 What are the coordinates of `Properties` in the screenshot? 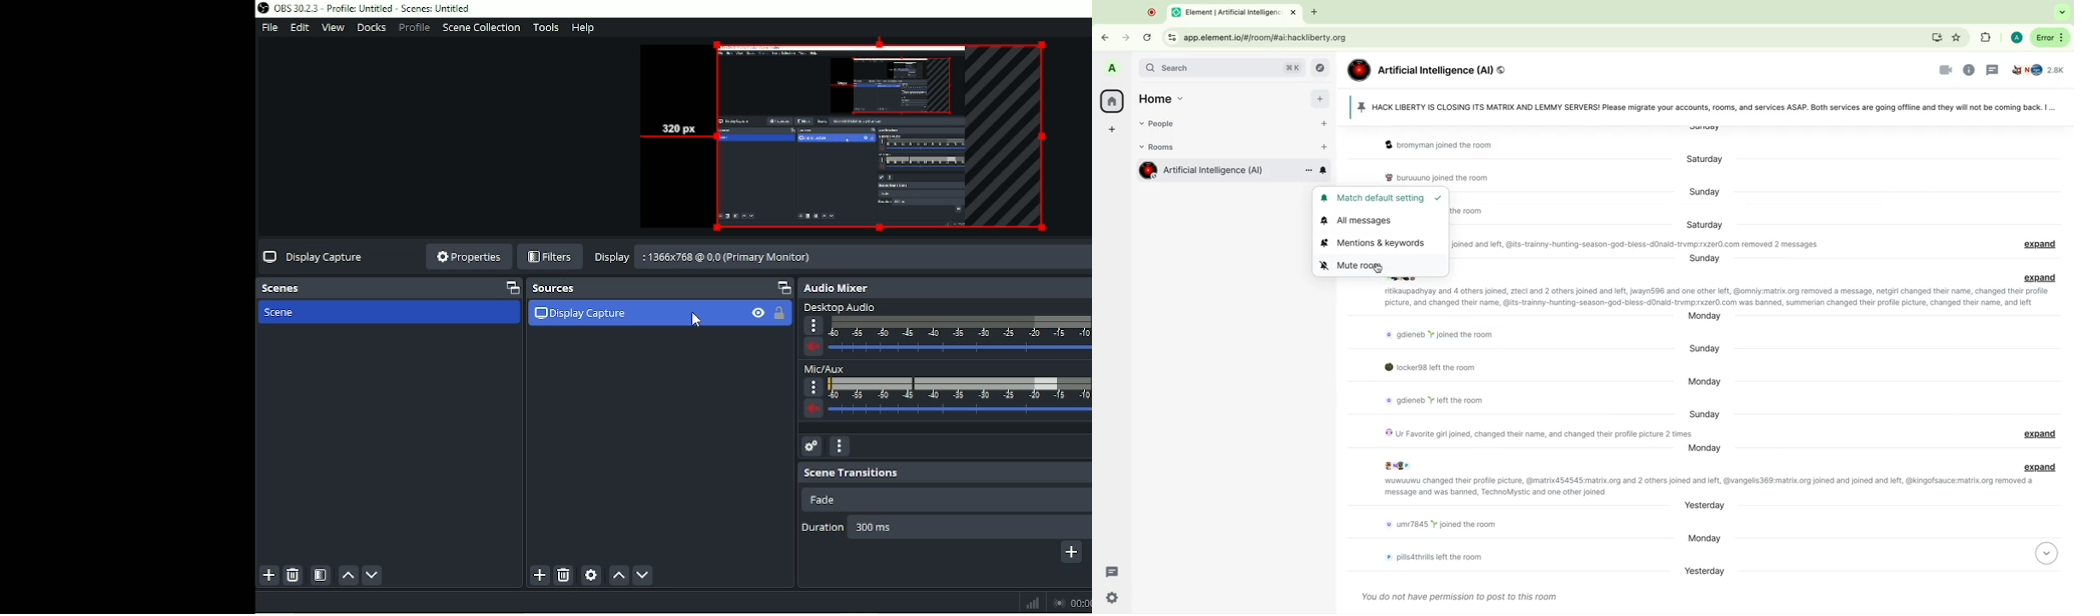 It's located at (468, 256).